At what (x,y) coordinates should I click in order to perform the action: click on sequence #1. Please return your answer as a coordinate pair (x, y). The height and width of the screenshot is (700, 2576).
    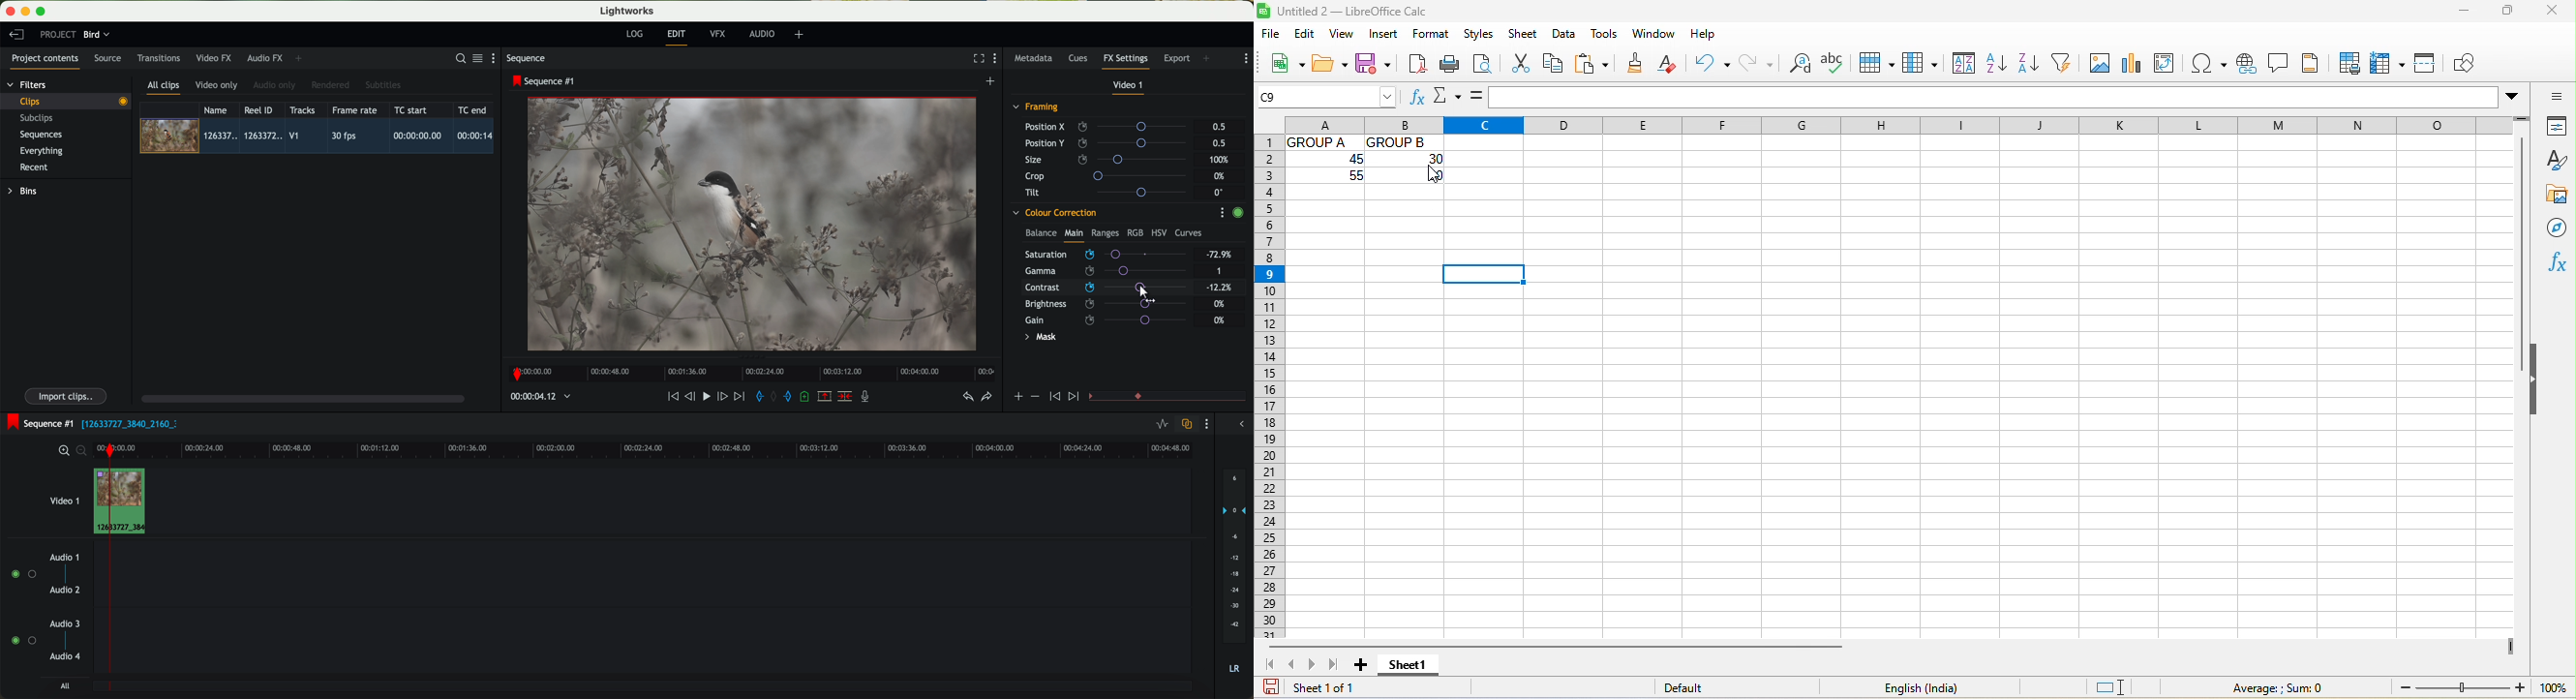
    Looking at the image, I should click on (38, 423).